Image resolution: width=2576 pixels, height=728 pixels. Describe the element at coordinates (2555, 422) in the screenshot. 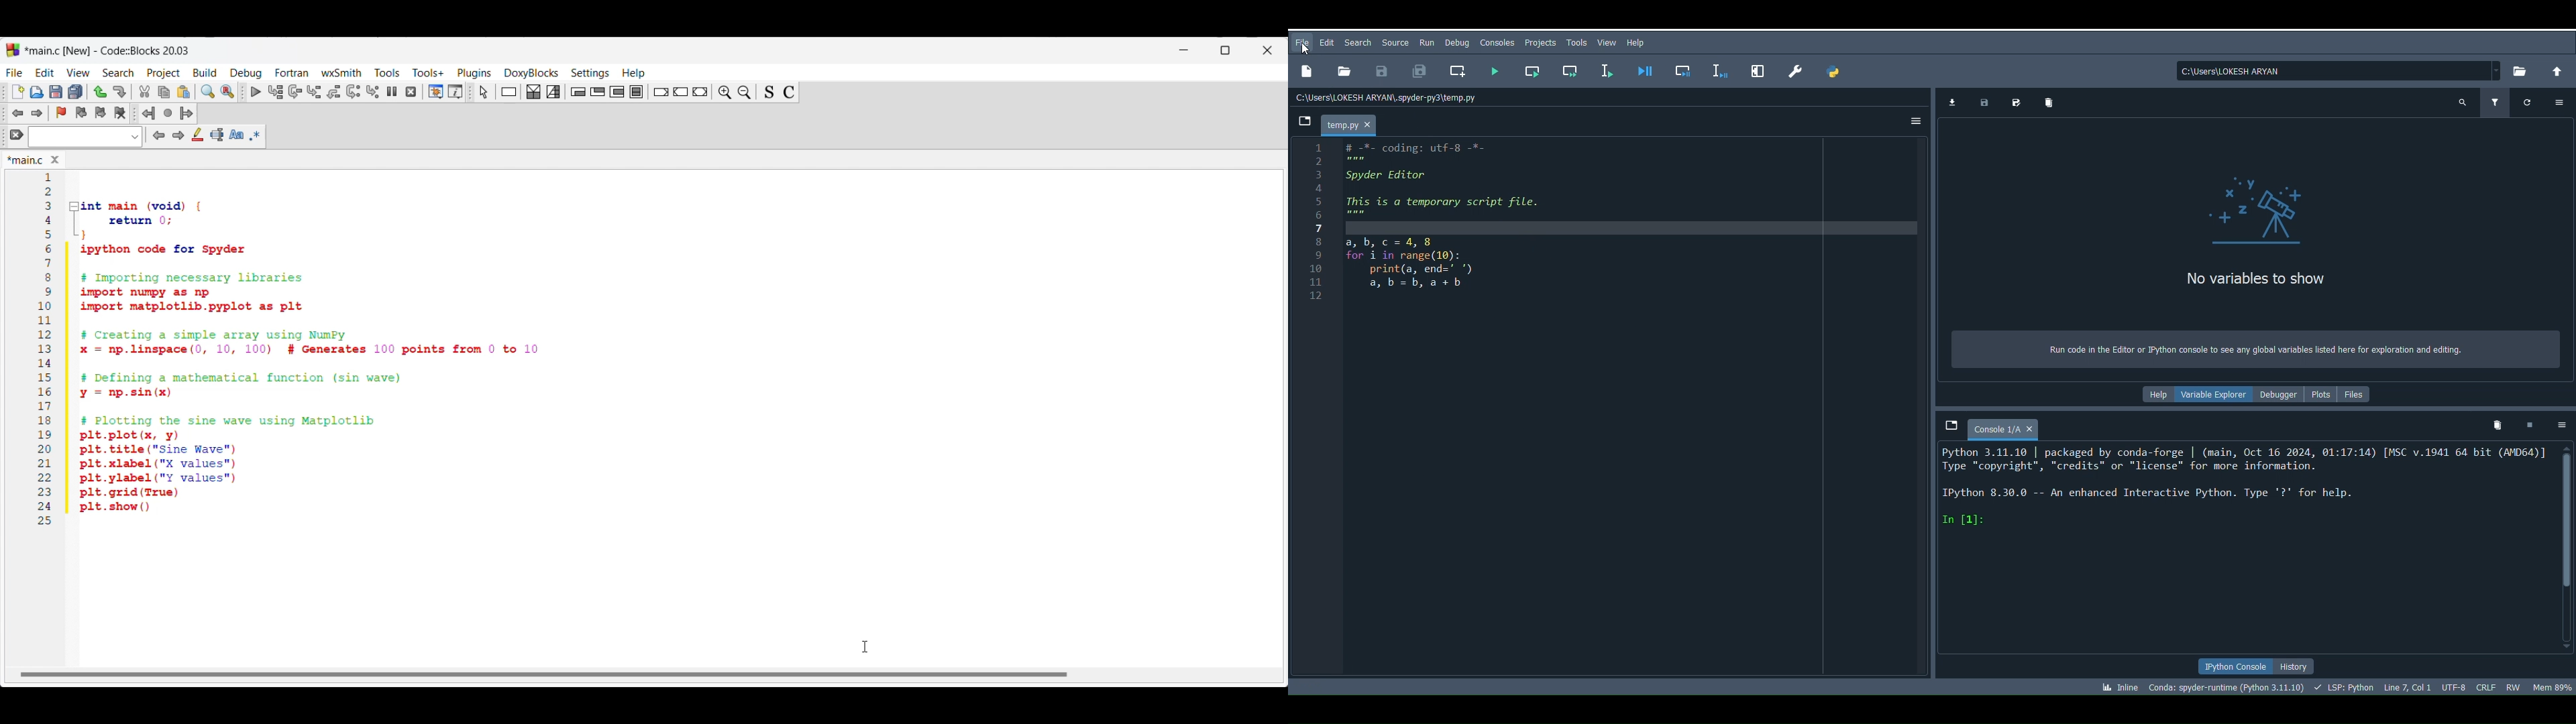

I see `Options` at that location.